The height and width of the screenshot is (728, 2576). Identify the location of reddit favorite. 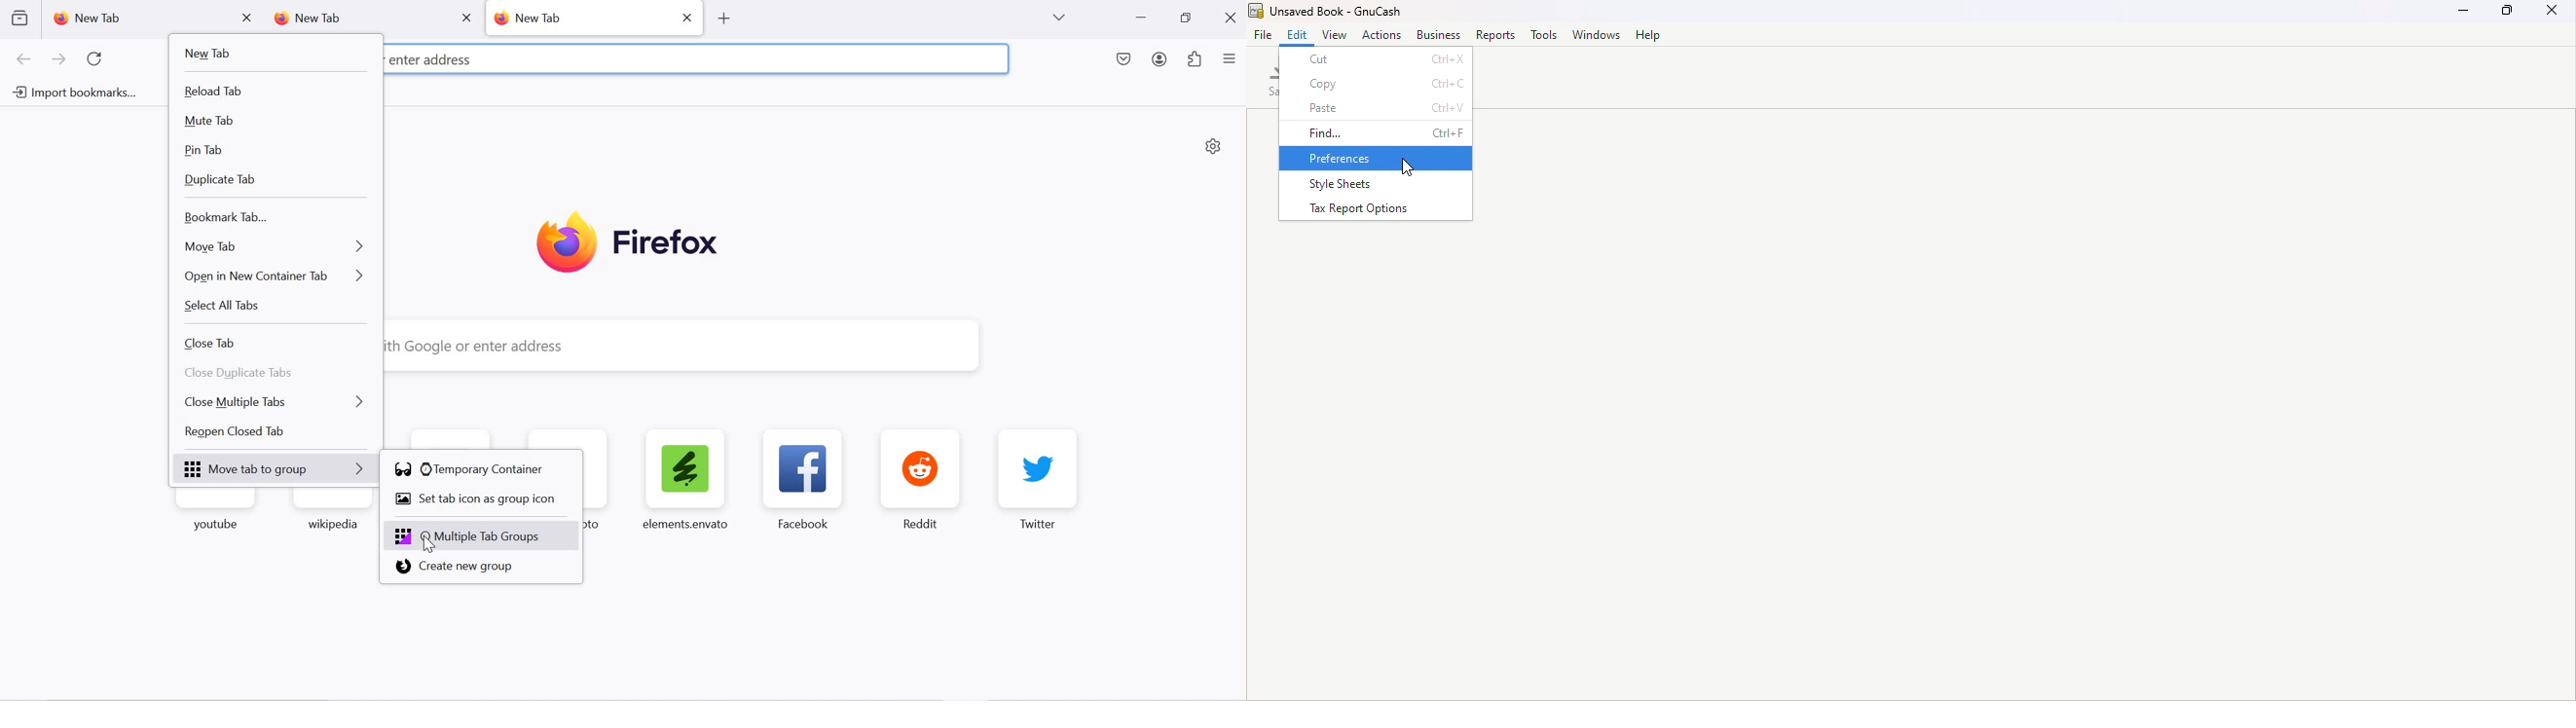
(926, 479).